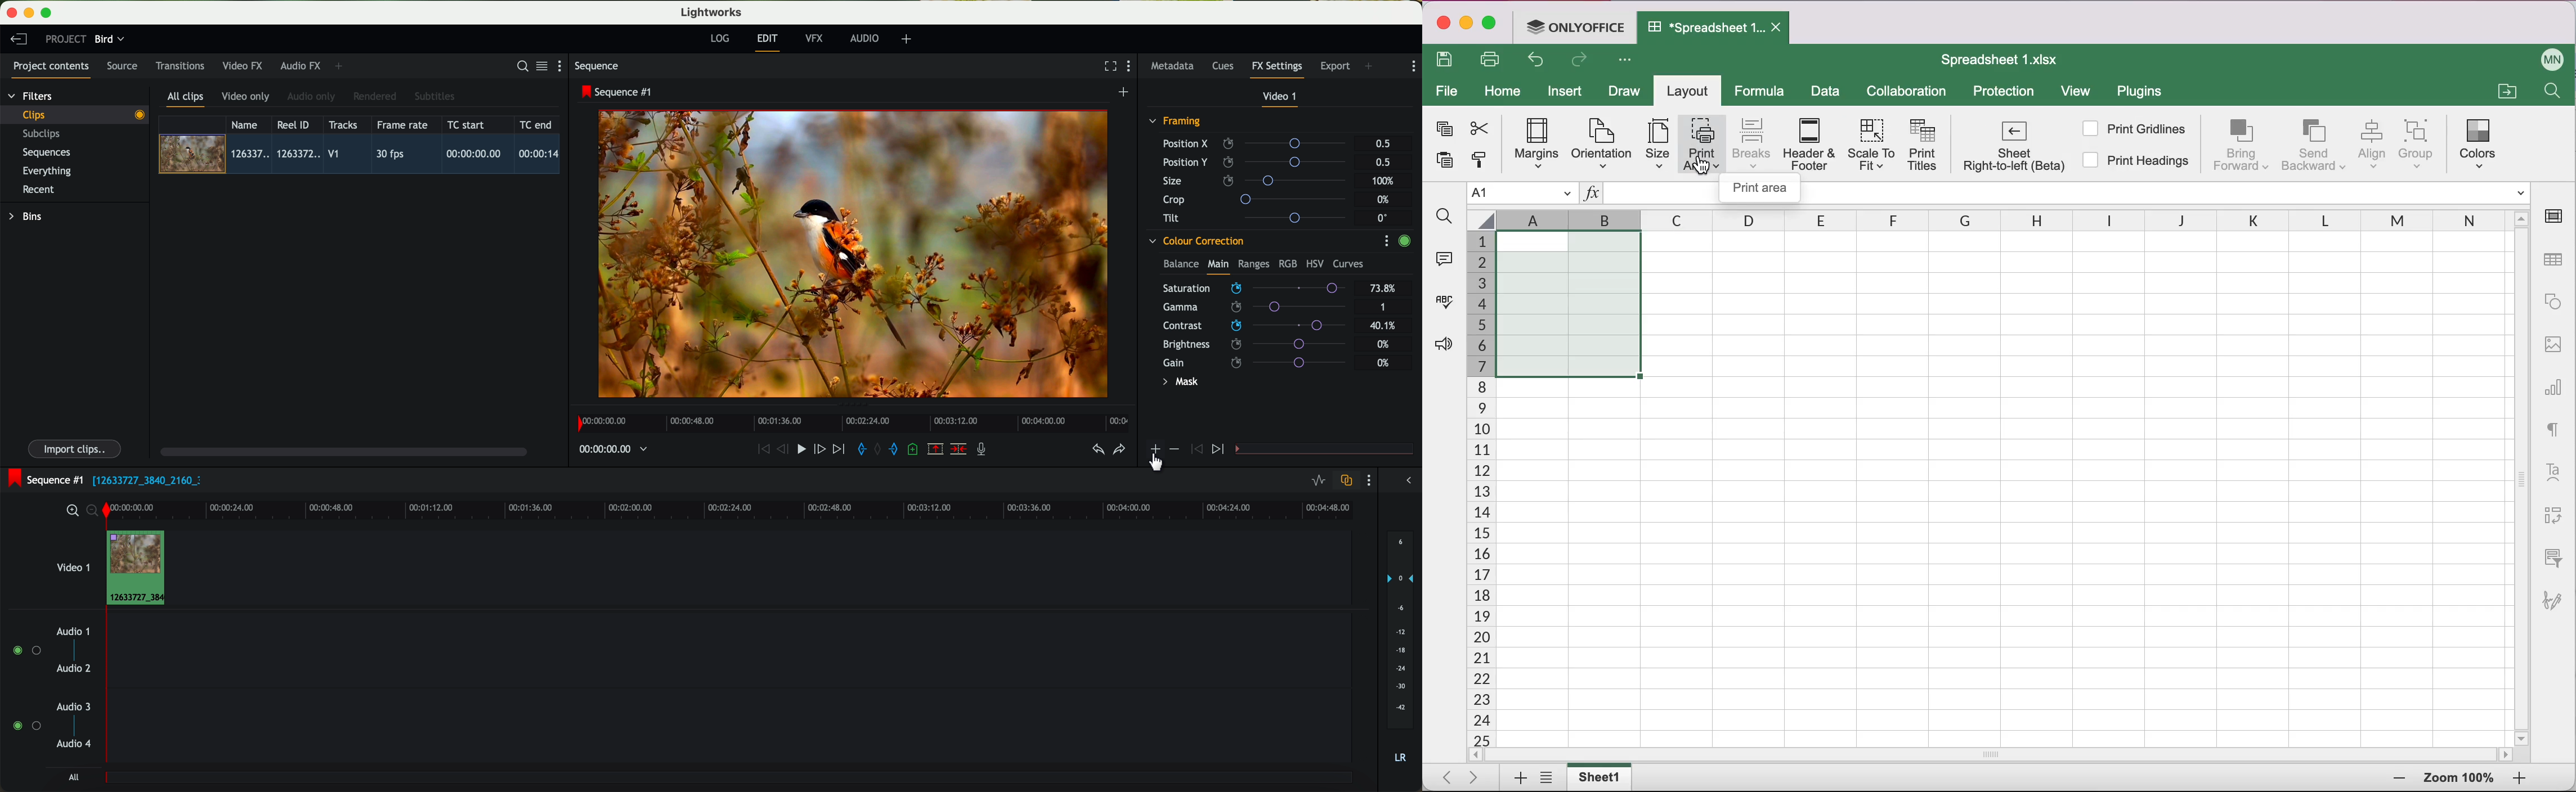  What do you see at coordinates (1386, 181) in the screenshot?
I see `100%` at bounding box center [1386, 181].